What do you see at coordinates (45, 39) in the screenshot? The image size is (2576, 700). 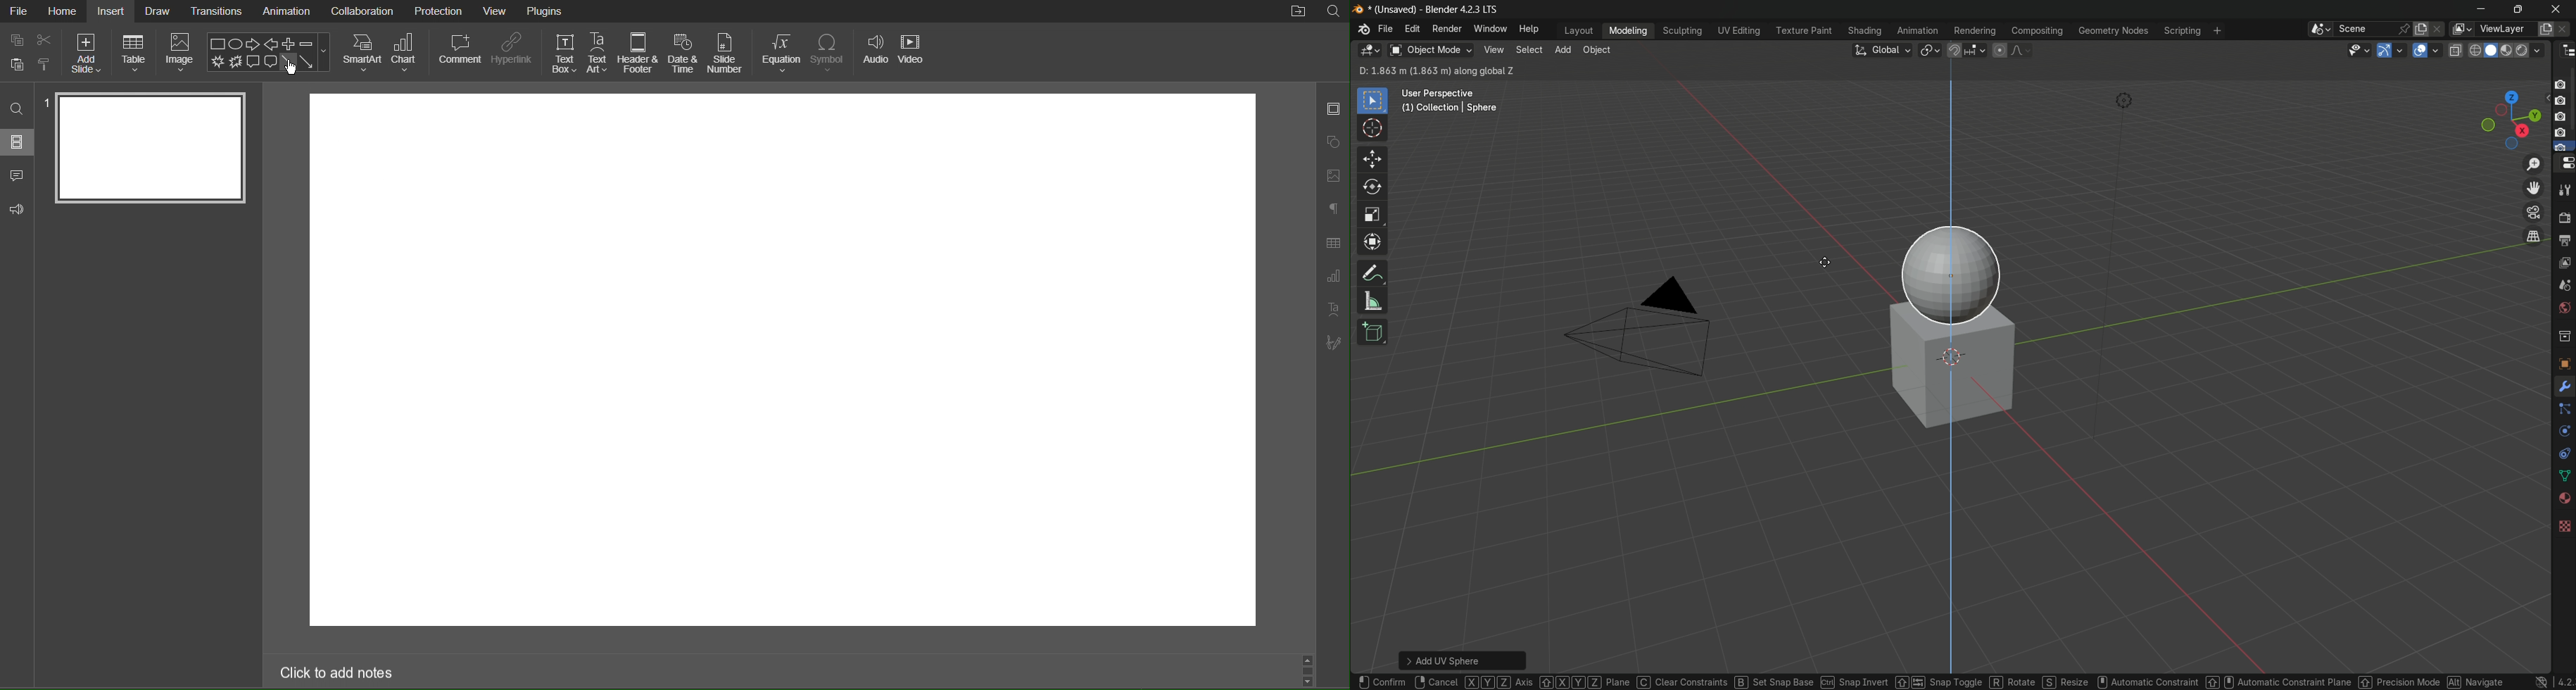 I see `Cut` at bounding box center [45, 39].